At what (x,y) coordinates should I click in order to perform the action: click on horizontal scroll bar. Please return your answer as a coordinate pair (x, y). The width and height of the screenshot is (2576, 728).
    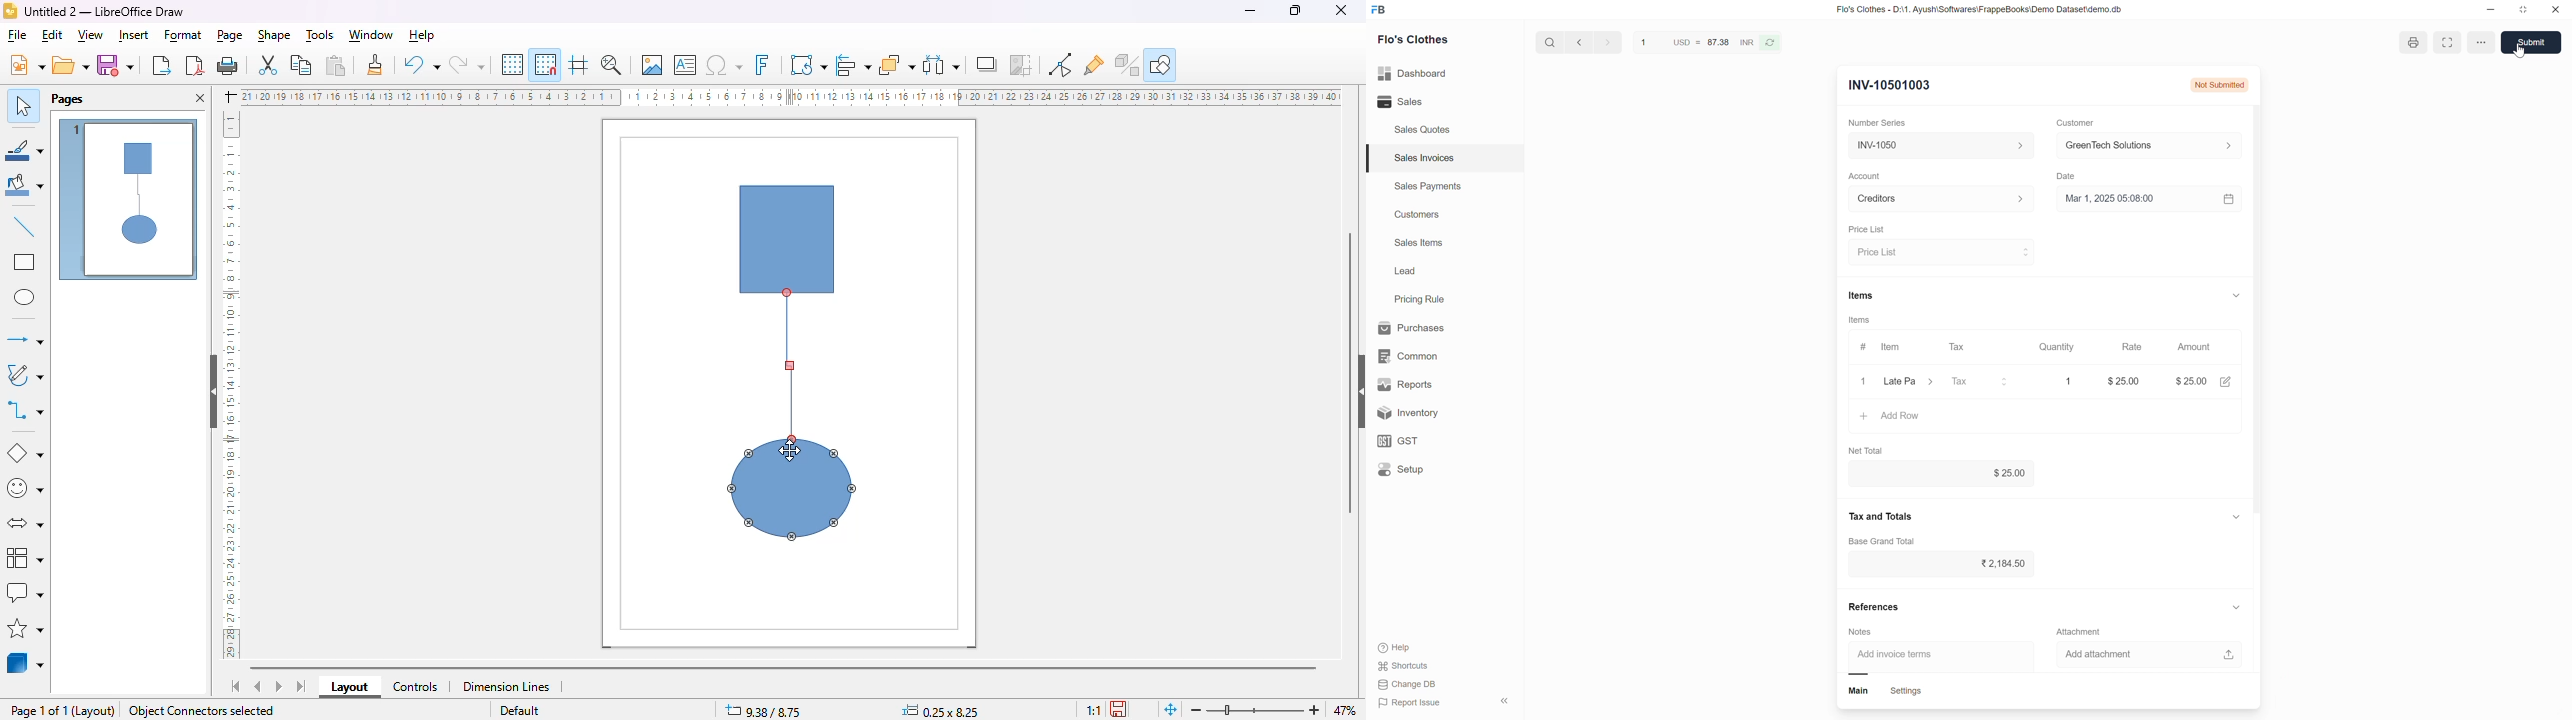
    Looking at the image, I should click on (787, 665).